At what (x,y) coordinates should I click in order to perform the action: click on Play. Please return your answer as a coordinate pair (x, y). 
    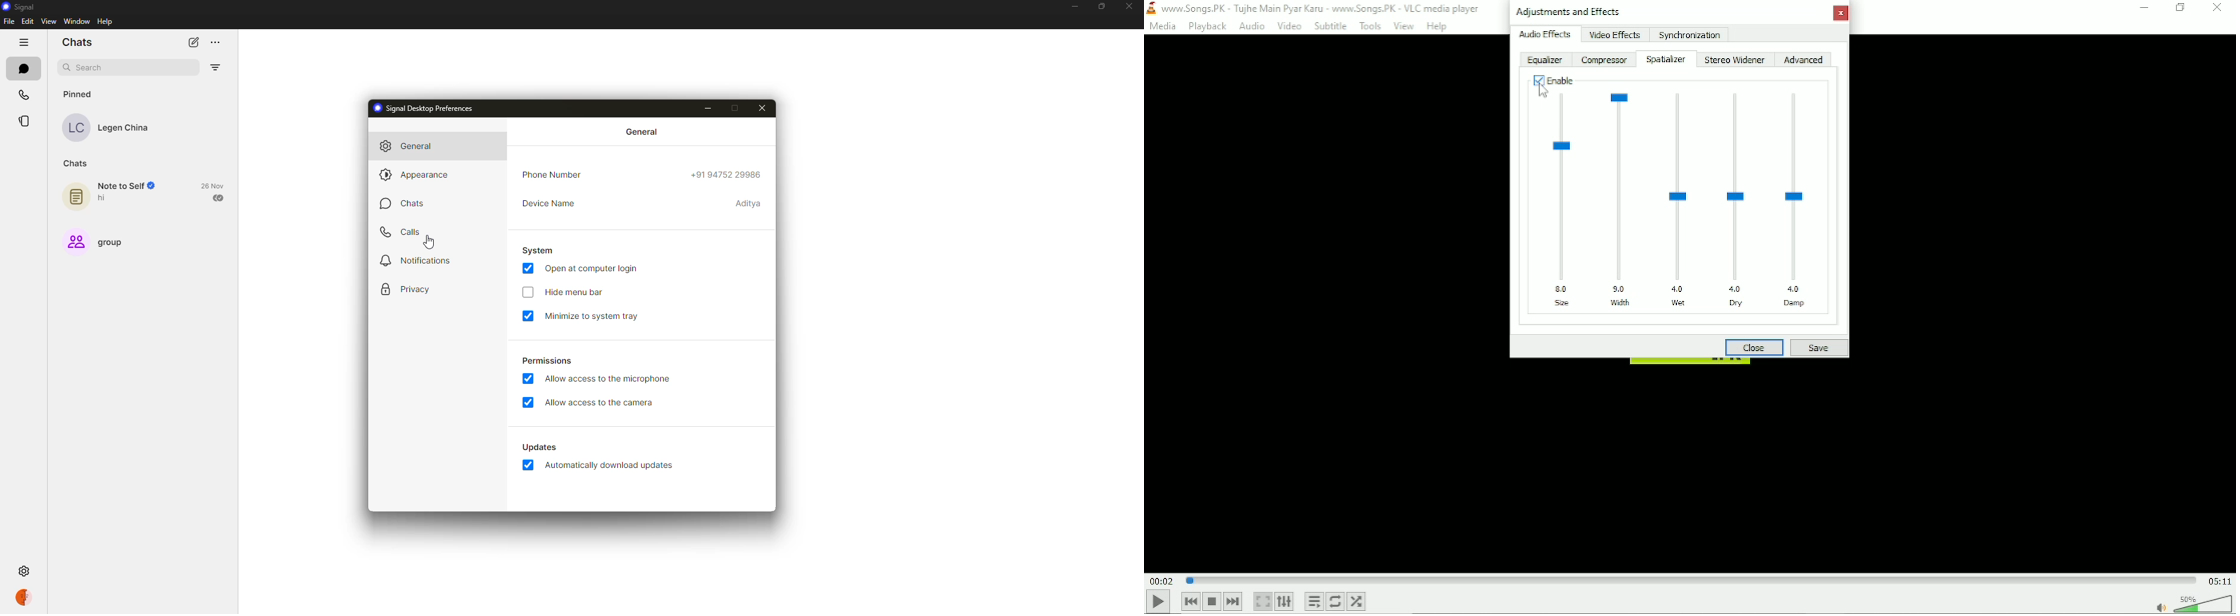
    Looking at the image, I should click on (1158, 602).